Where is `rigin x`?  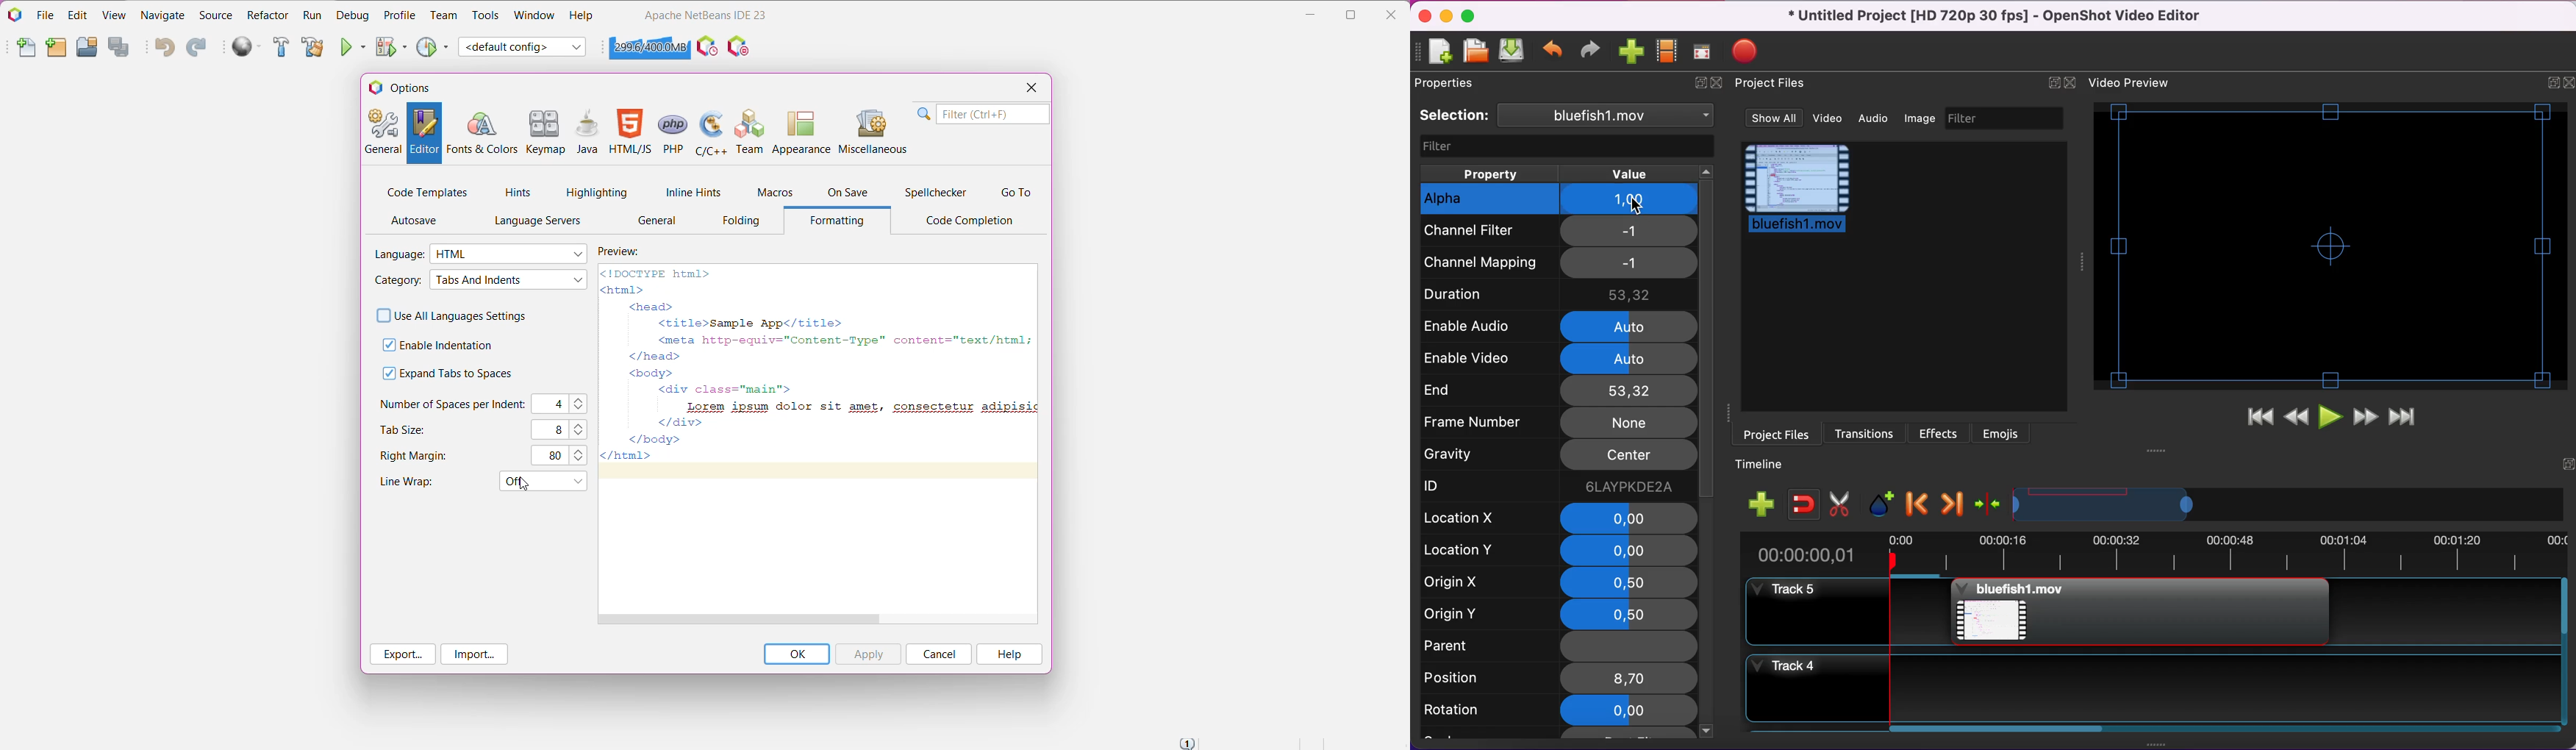 rigin x is located at coordinates (1470, 585).